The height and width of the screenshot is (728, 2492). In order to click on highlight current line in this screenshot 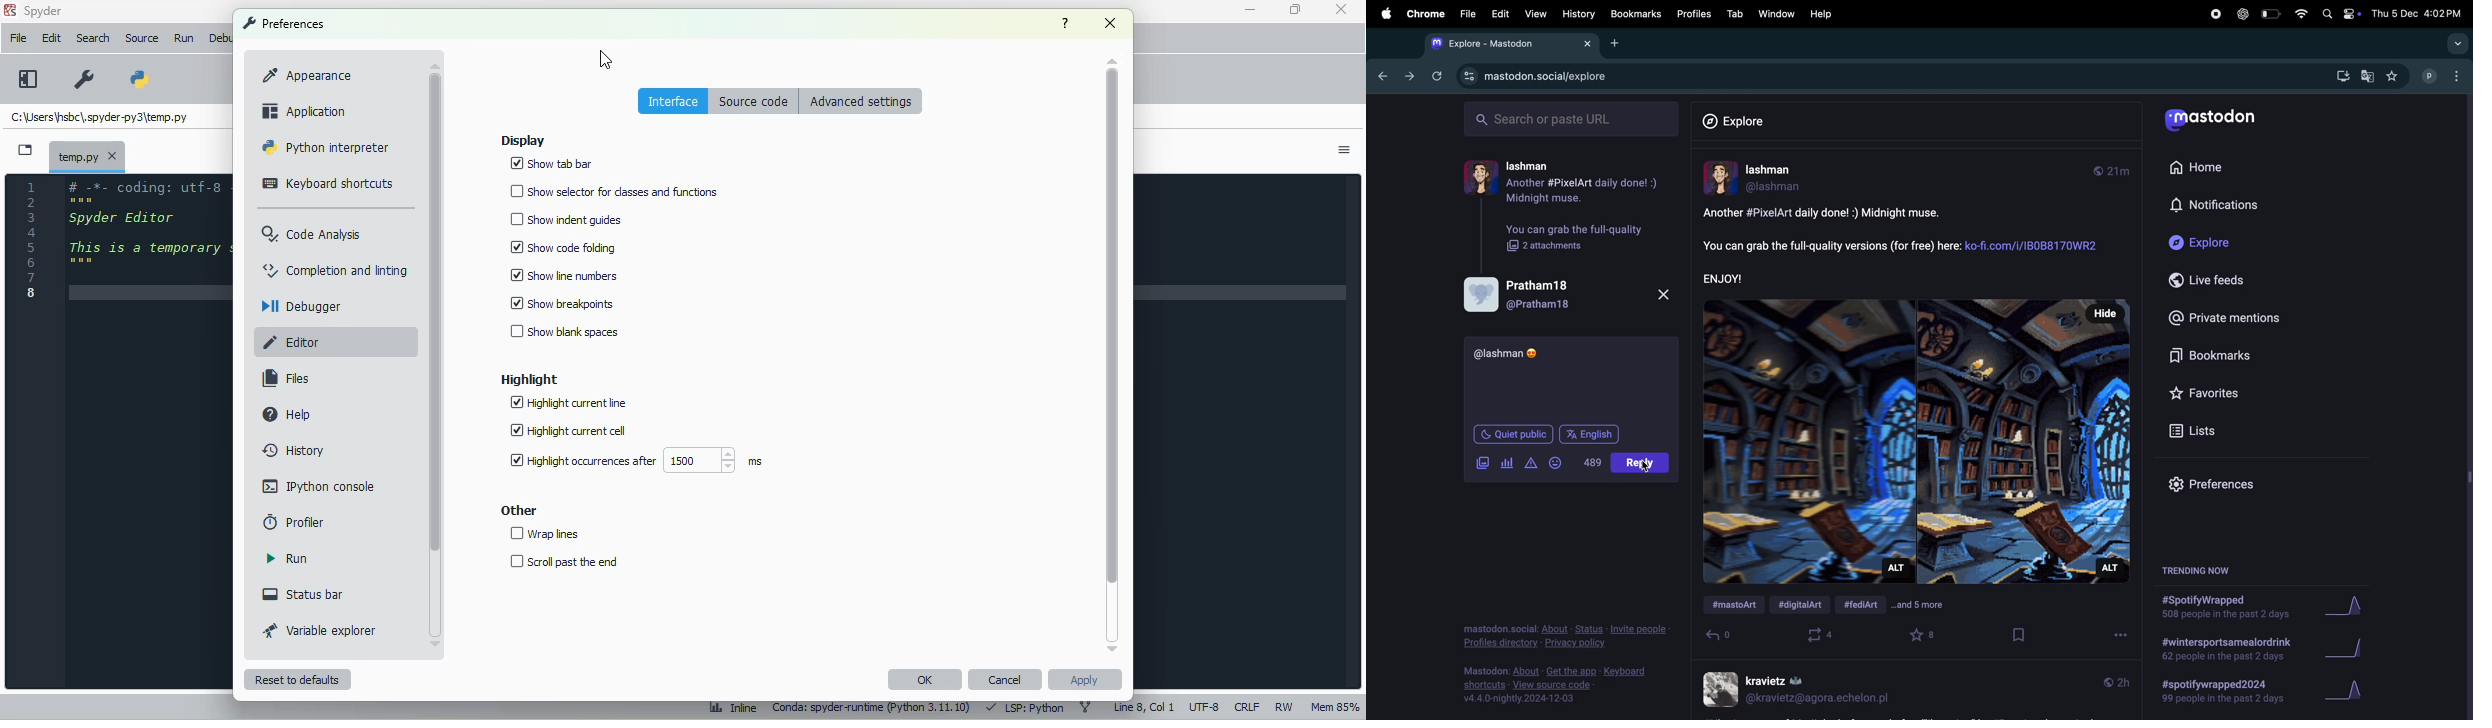, I will do `click(570, 403)`.